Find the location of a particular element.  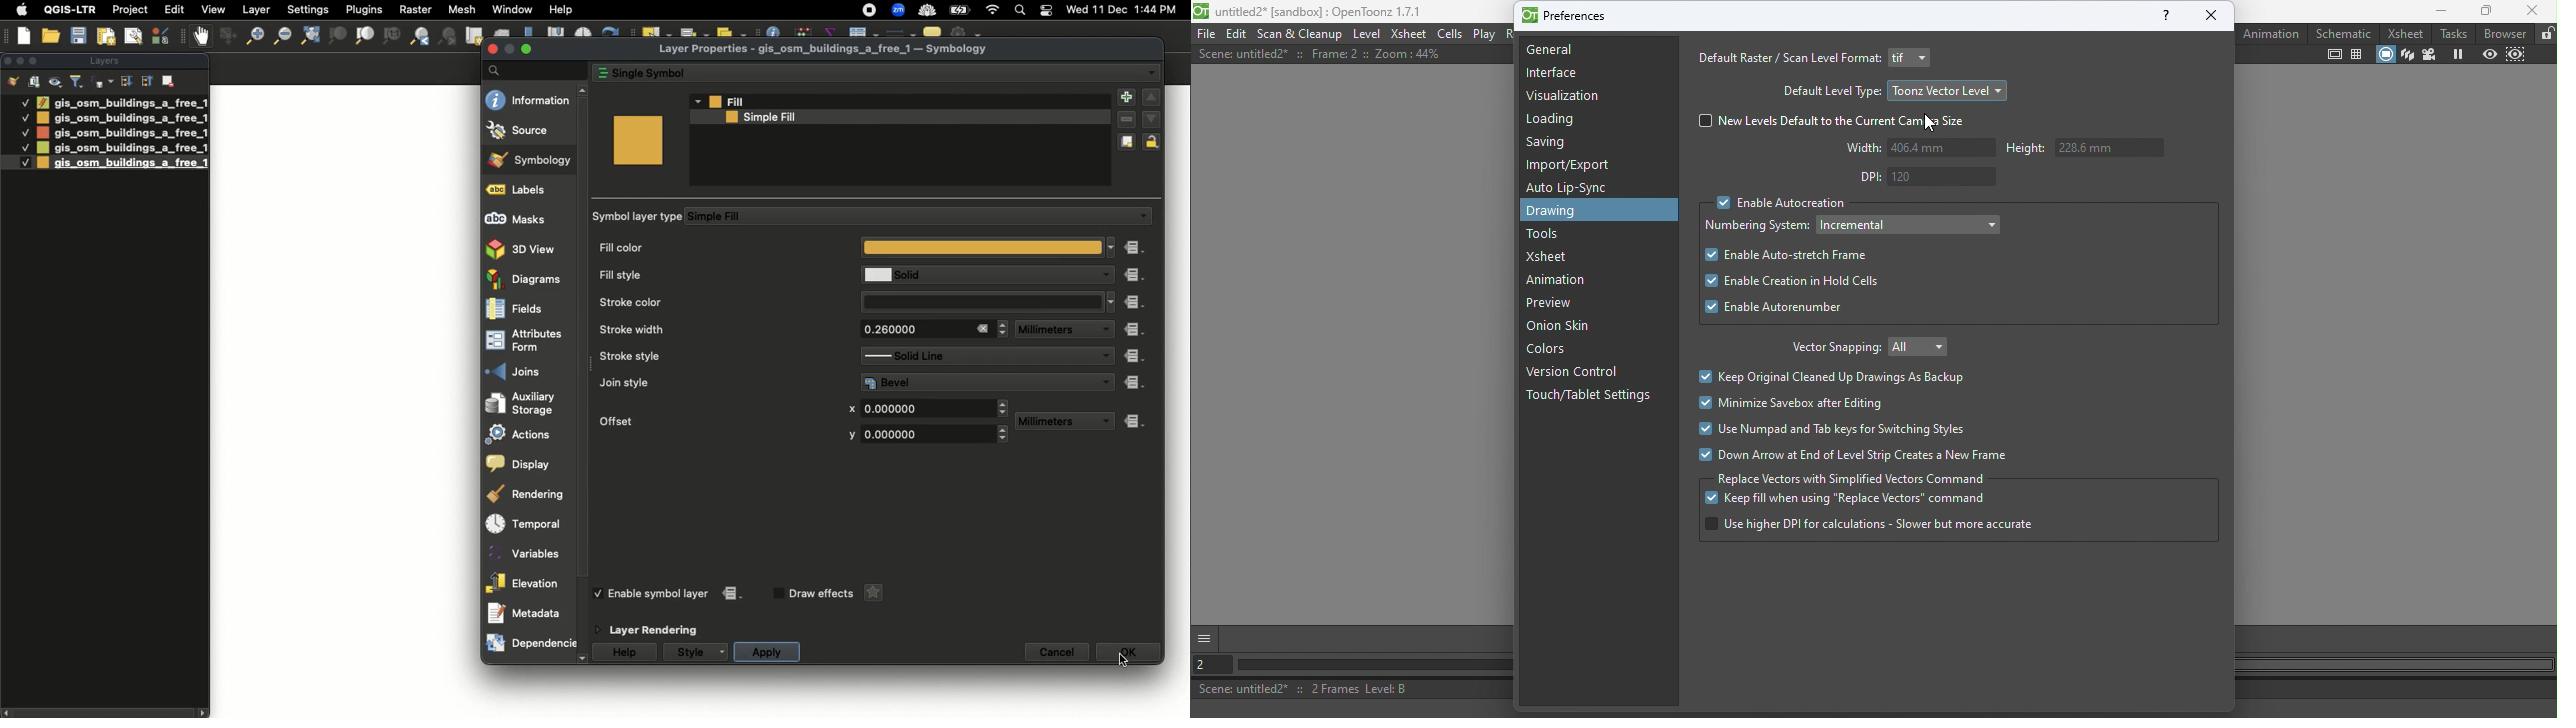

Enable Autocreation is located at coordinates (1777, 204).